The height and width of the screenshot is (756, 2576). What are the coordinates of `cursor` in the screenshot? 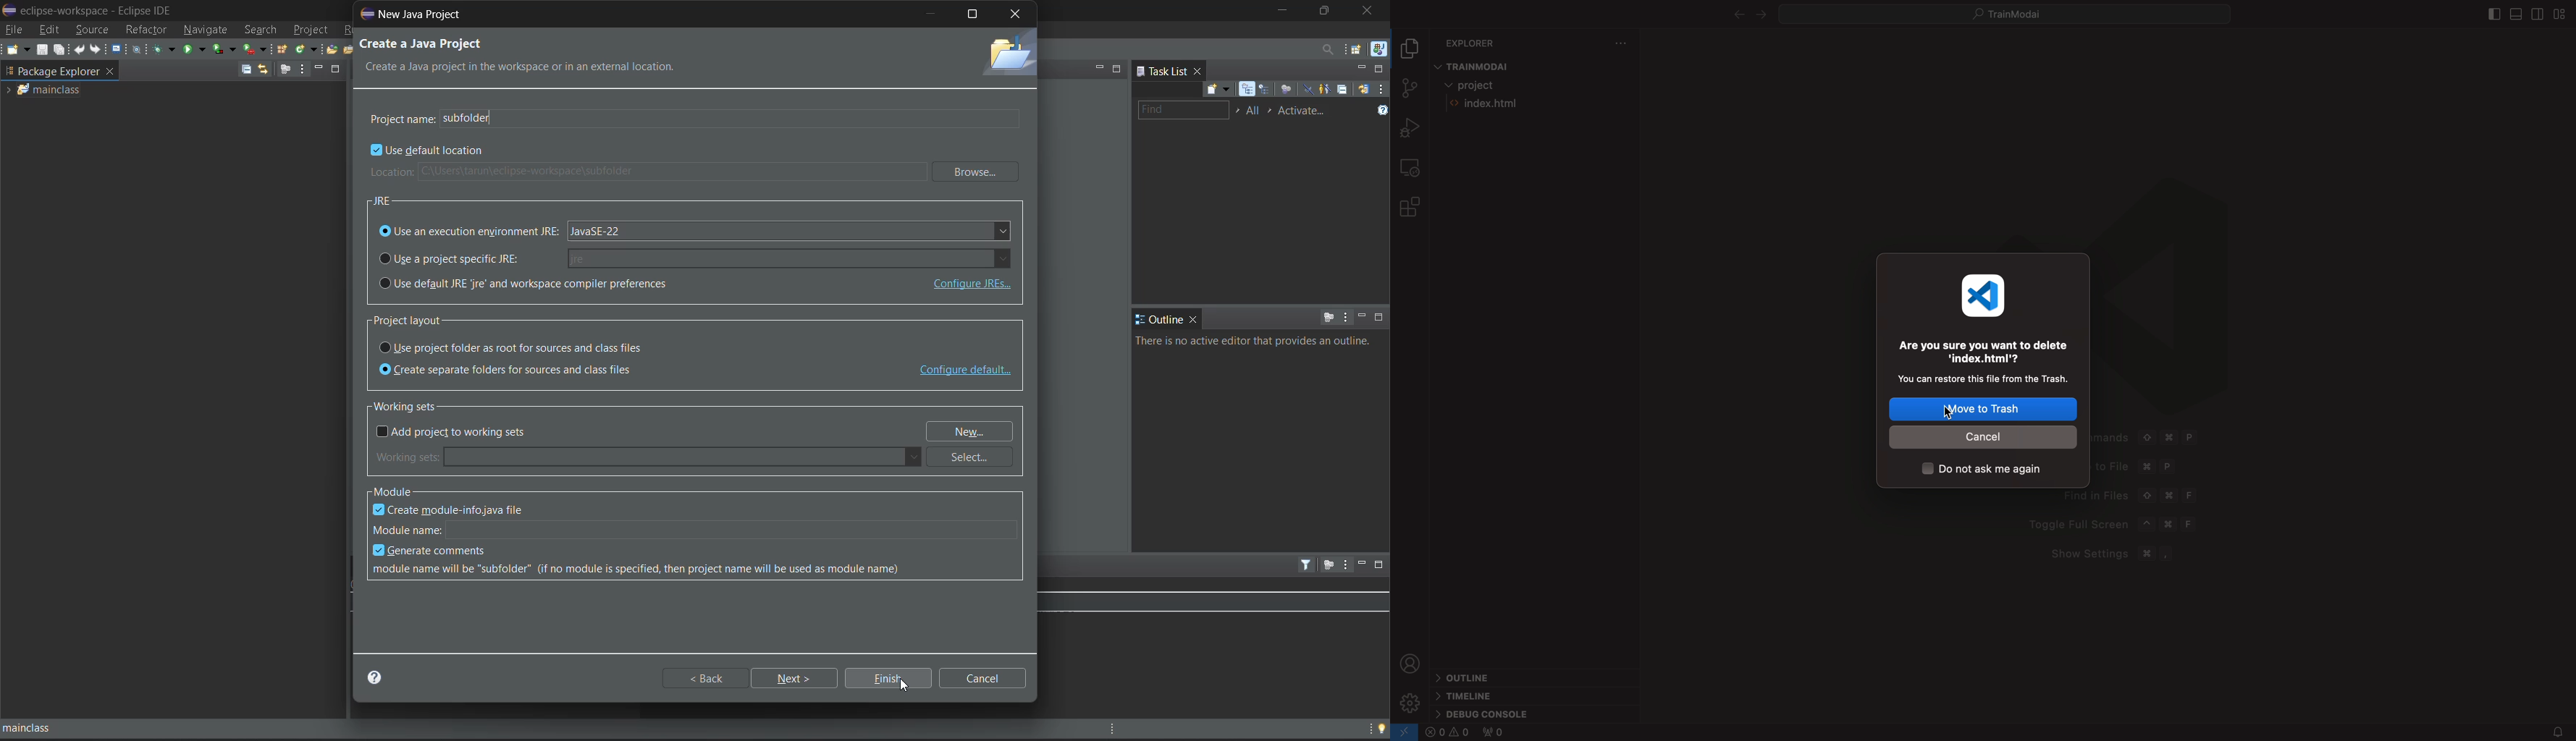 It's located at (1951, 415).